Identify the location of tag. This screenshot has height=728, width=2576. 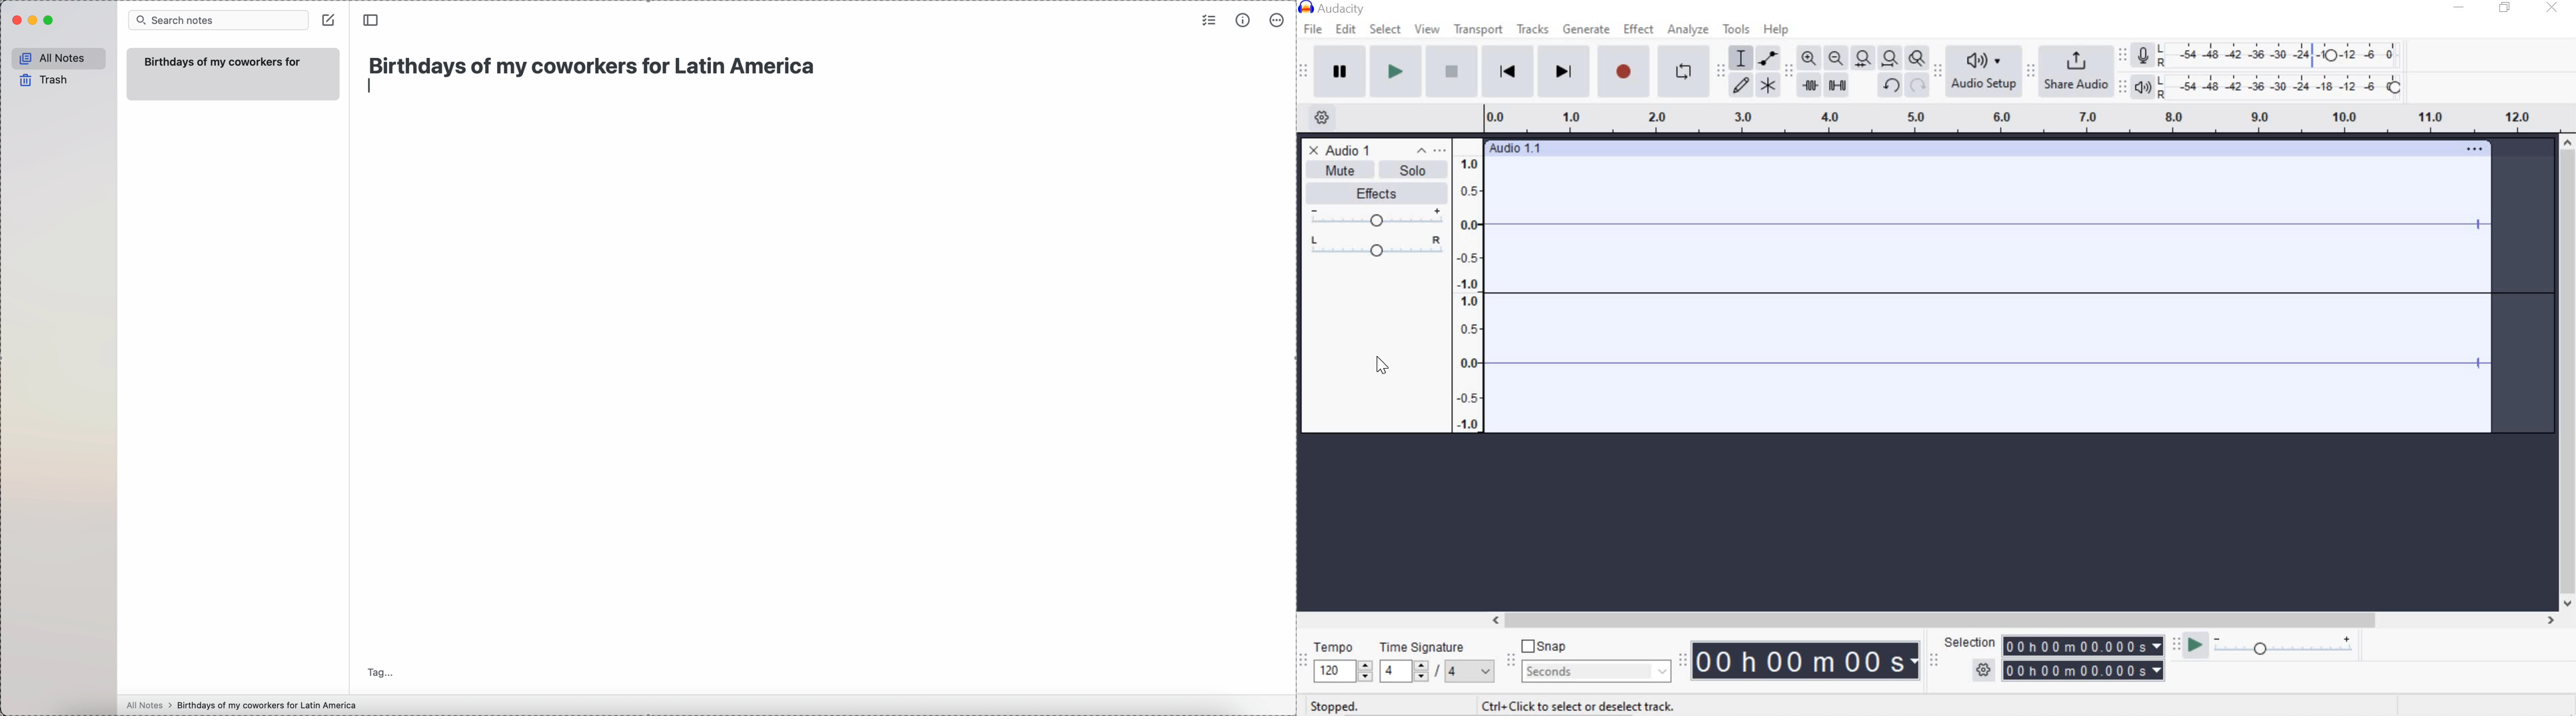
(381, 672).